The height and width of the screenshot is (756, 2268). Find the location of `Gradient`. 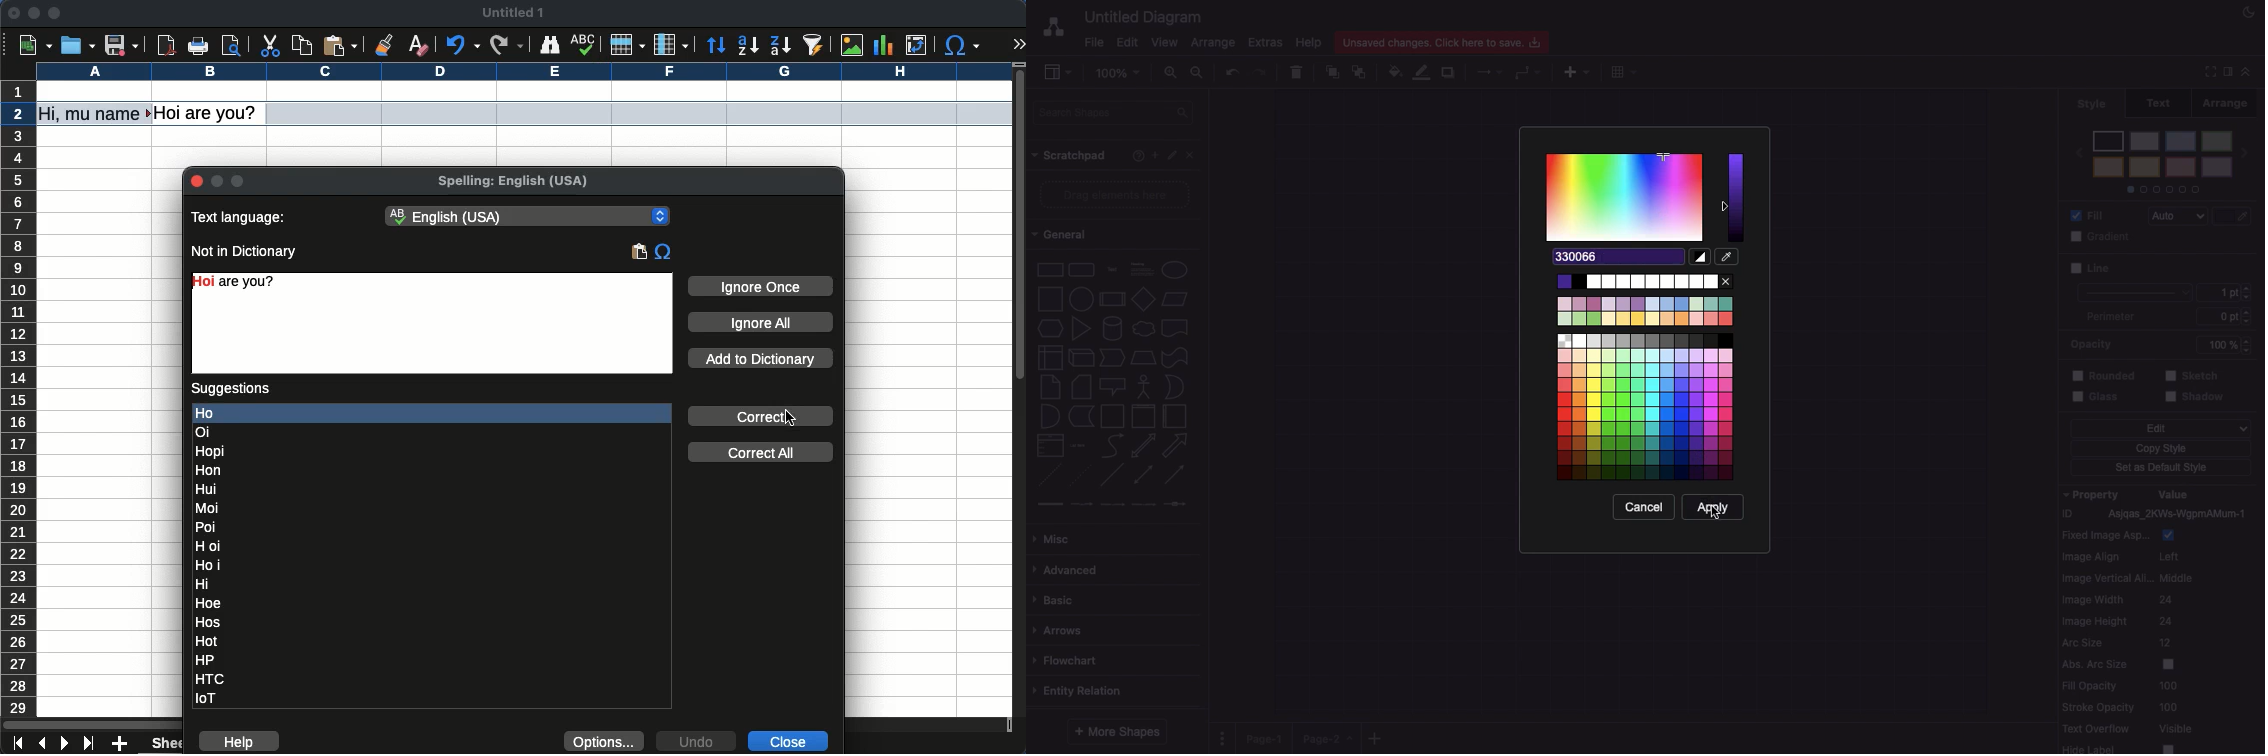

Gradient is located at coordinates (2104, 237).